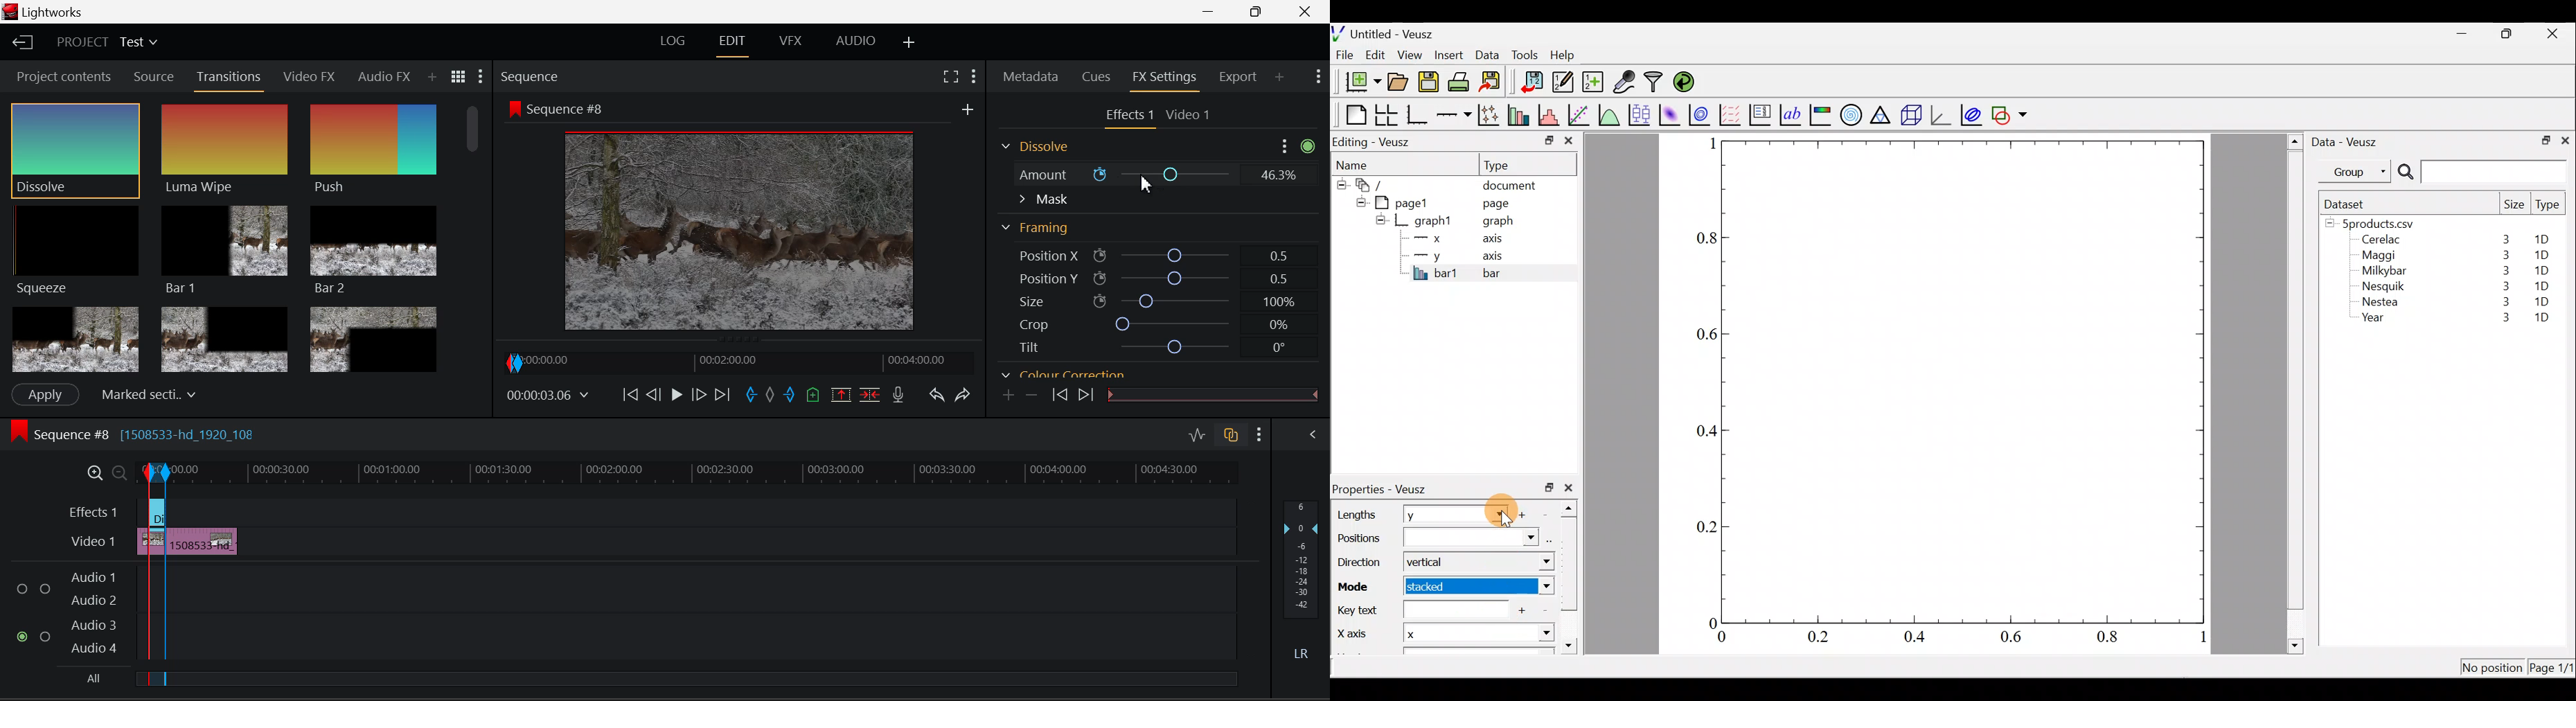 The image size is (2576, 728). I want to click on Audio Input Checkbox, so click(24, 636).